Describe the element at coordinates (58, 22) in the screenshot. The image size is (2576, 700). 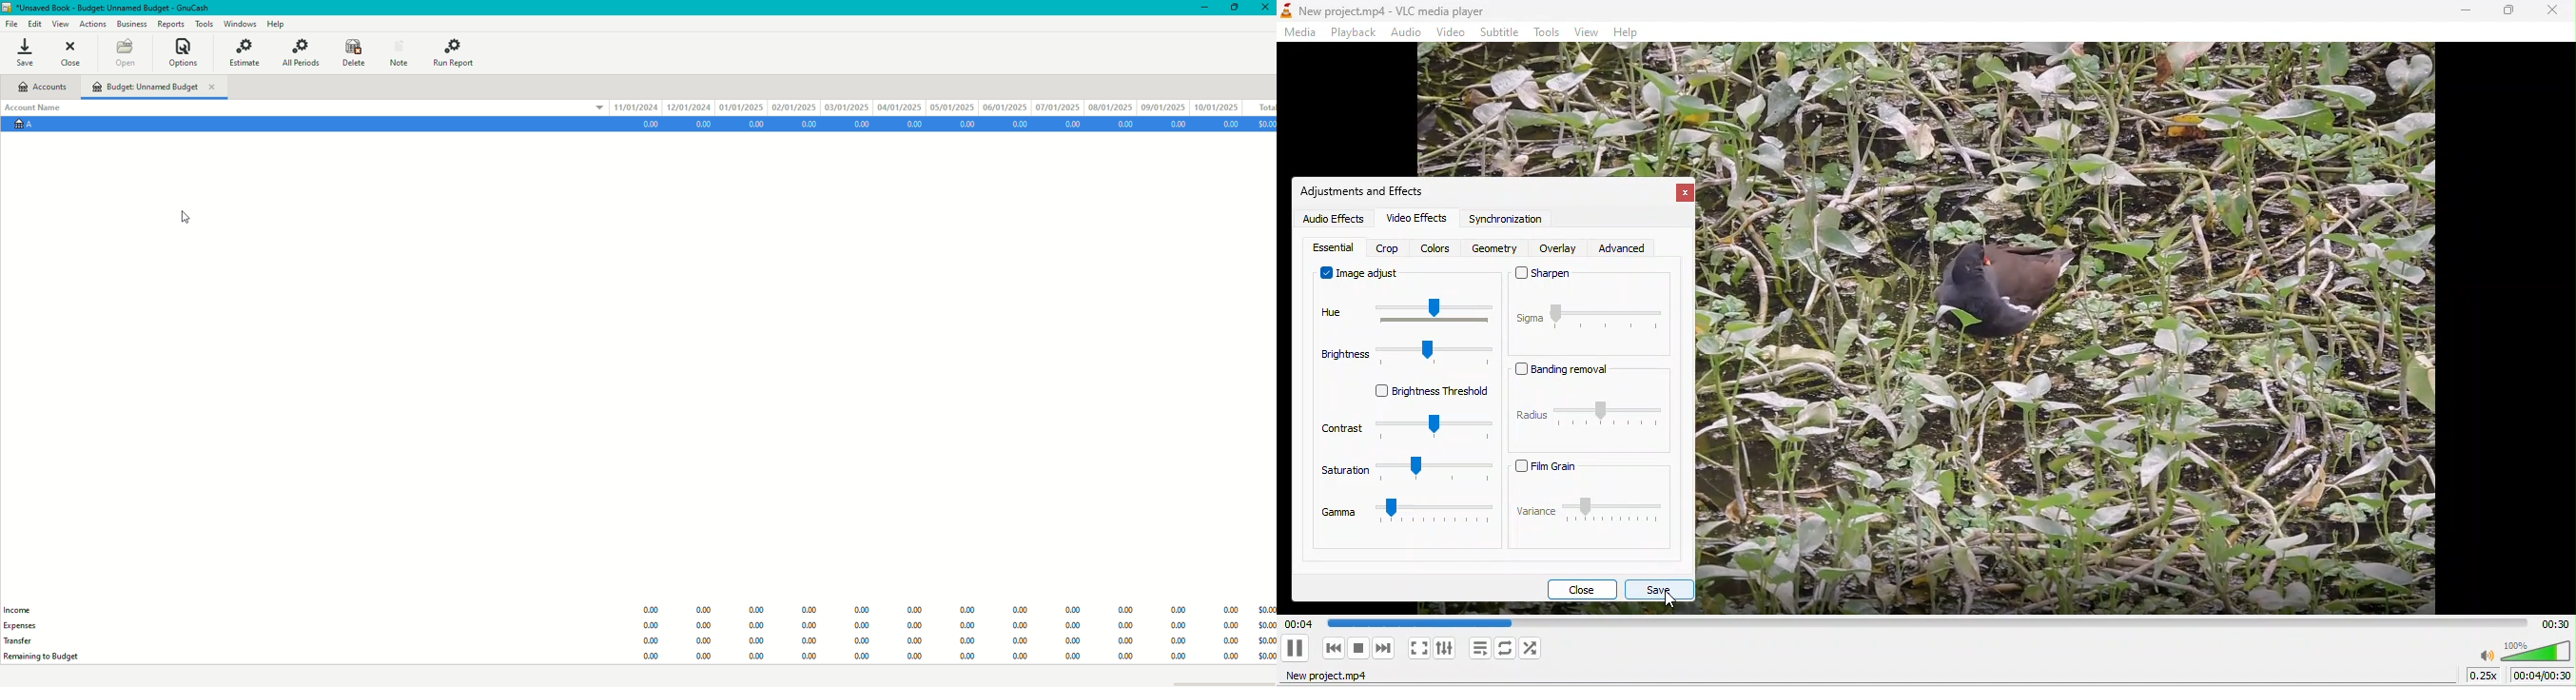
I see `View` at that location.